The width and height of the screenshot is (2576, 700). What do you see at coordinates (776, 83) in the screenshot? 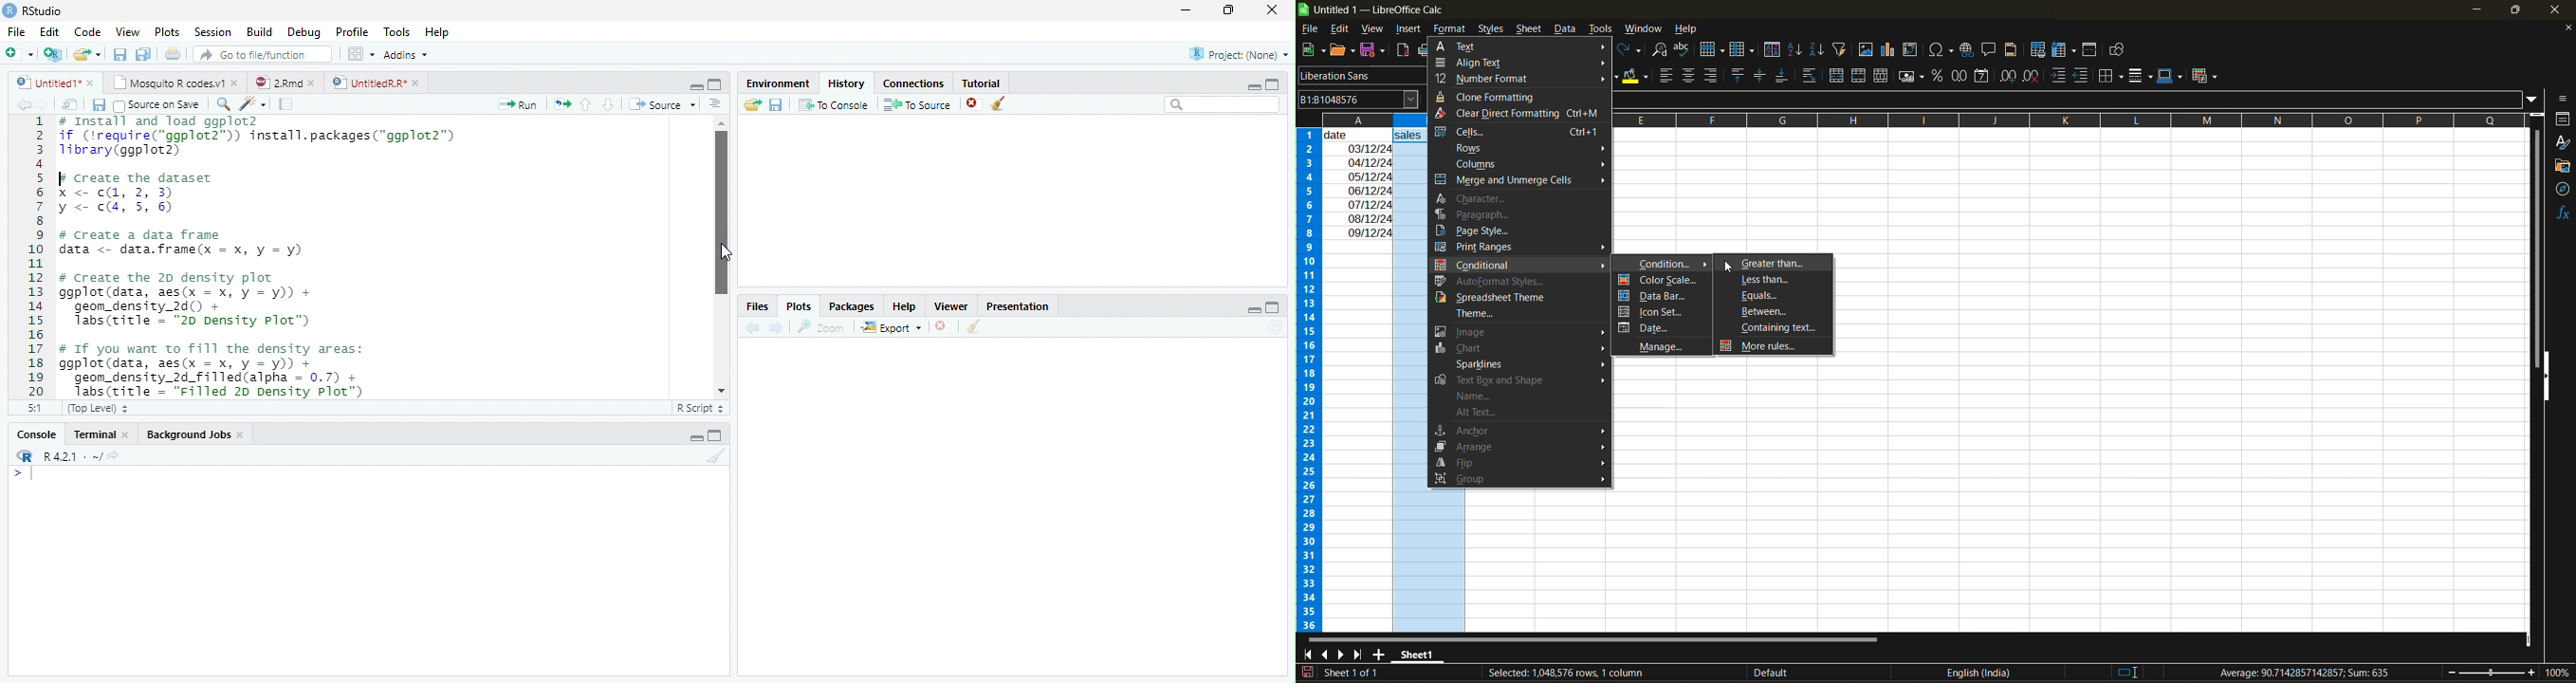
I see `Environment` at bounding box center [776, 83].